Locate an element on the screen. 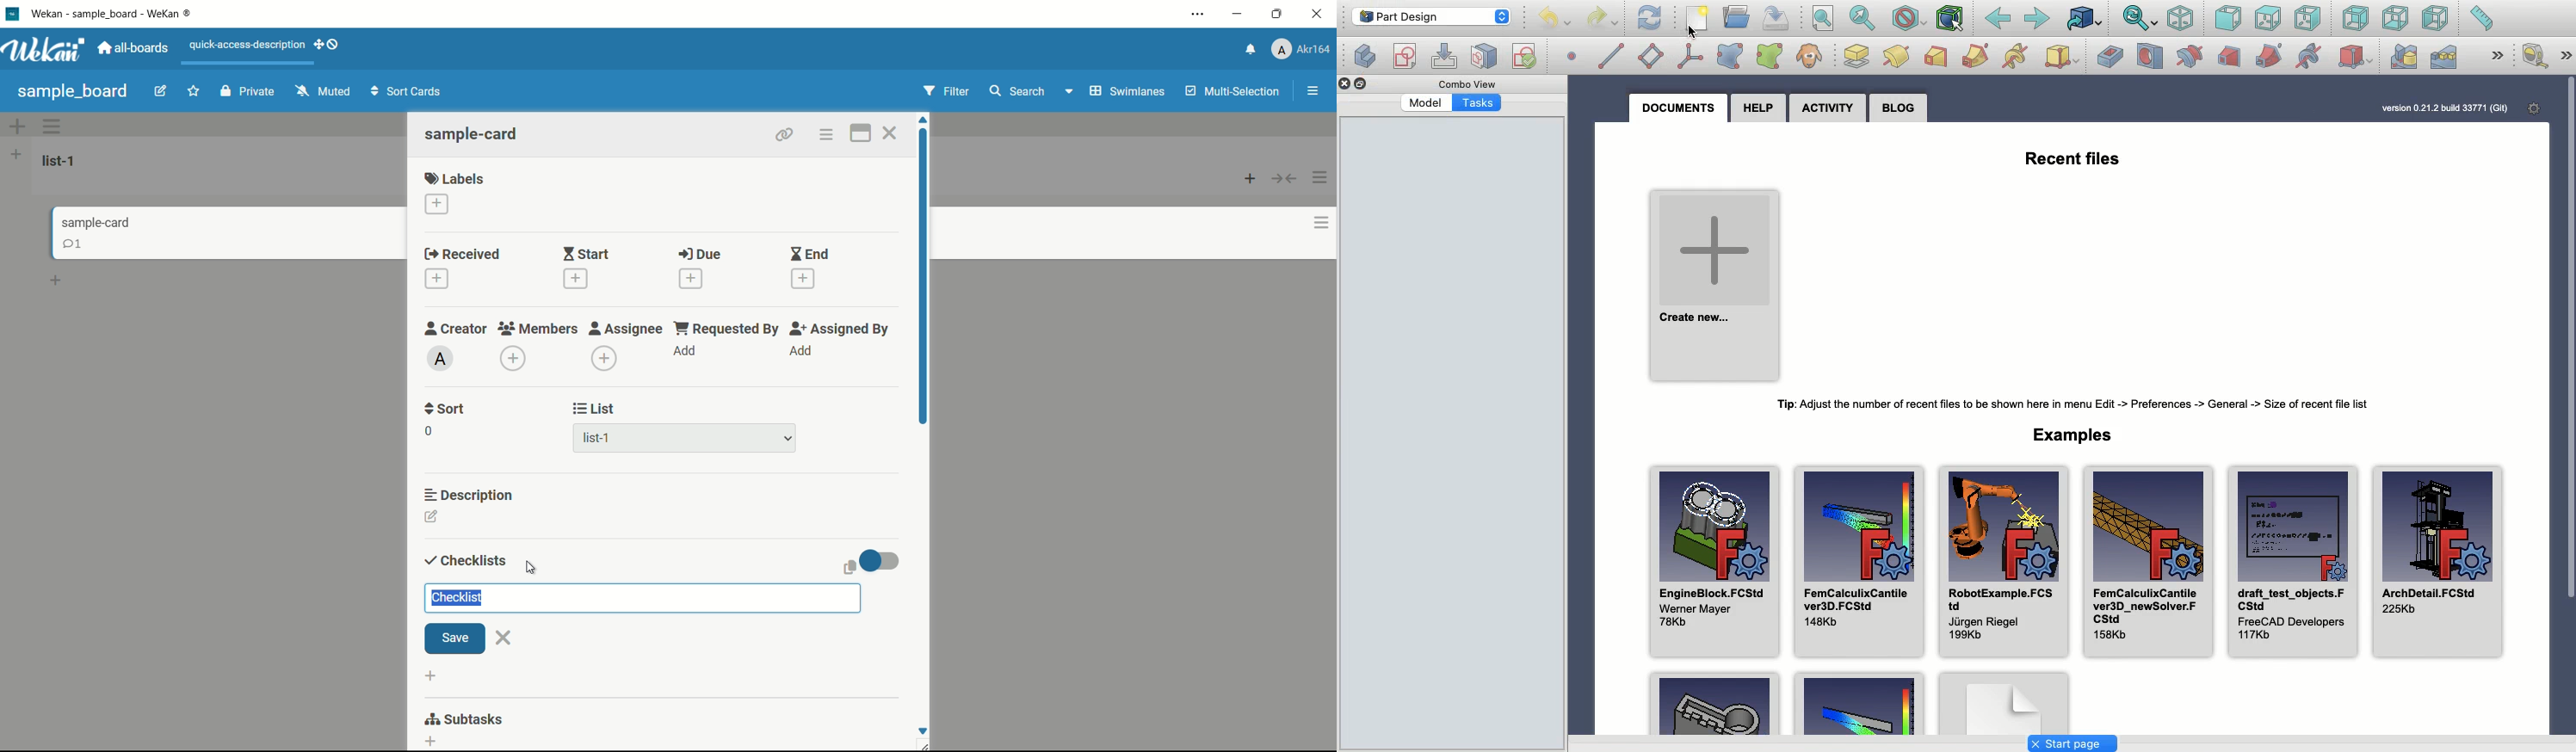 Image resolution: width=2576 pixels, height=756 pixels. Sort Cards is located at coordinates (403, 91).